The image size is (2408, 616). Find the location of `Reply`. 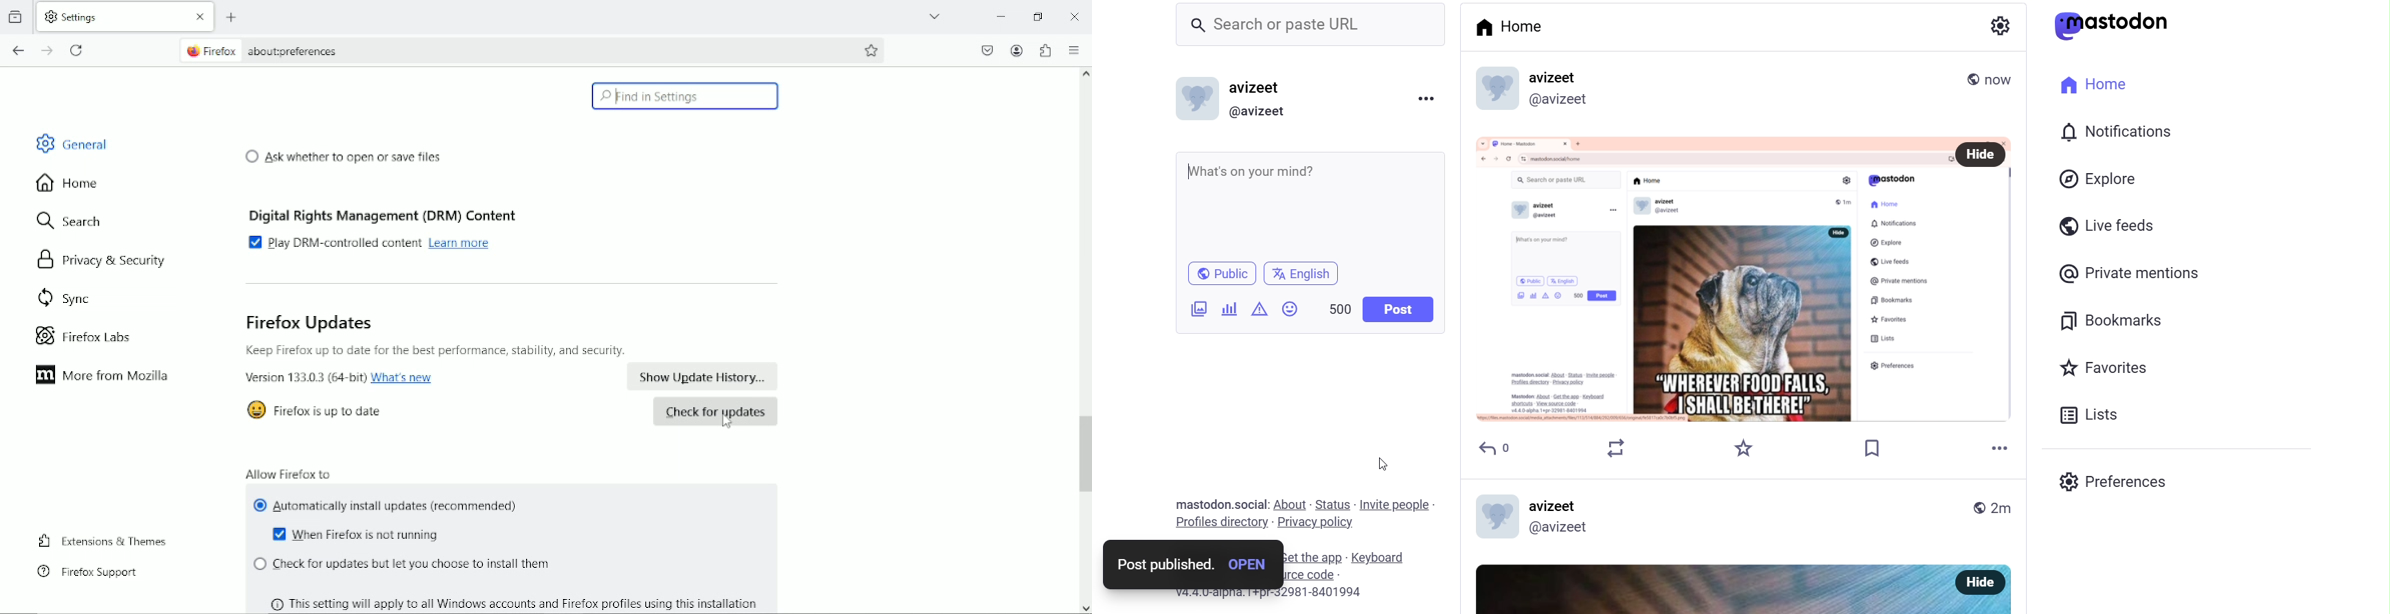

Reply is located at coordinates (1495, 449).